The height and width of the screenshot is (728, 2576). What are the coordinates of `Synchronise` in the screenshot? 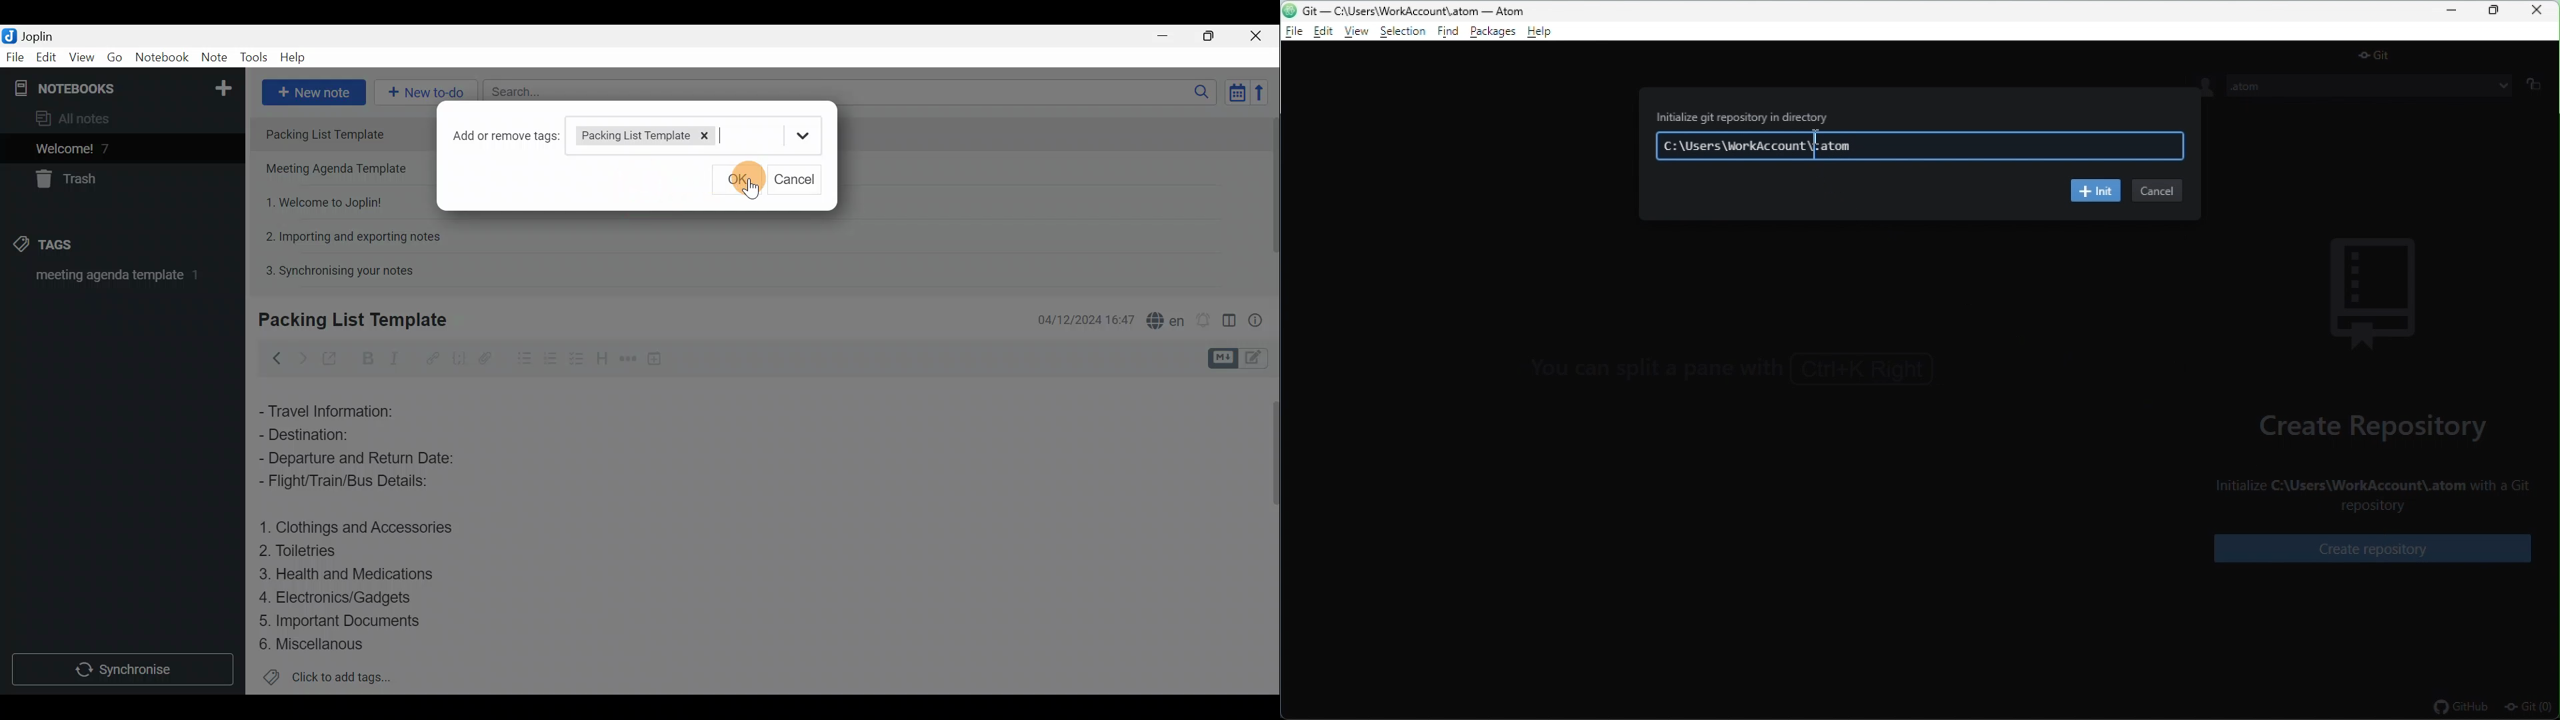 It's located at (125, 671).